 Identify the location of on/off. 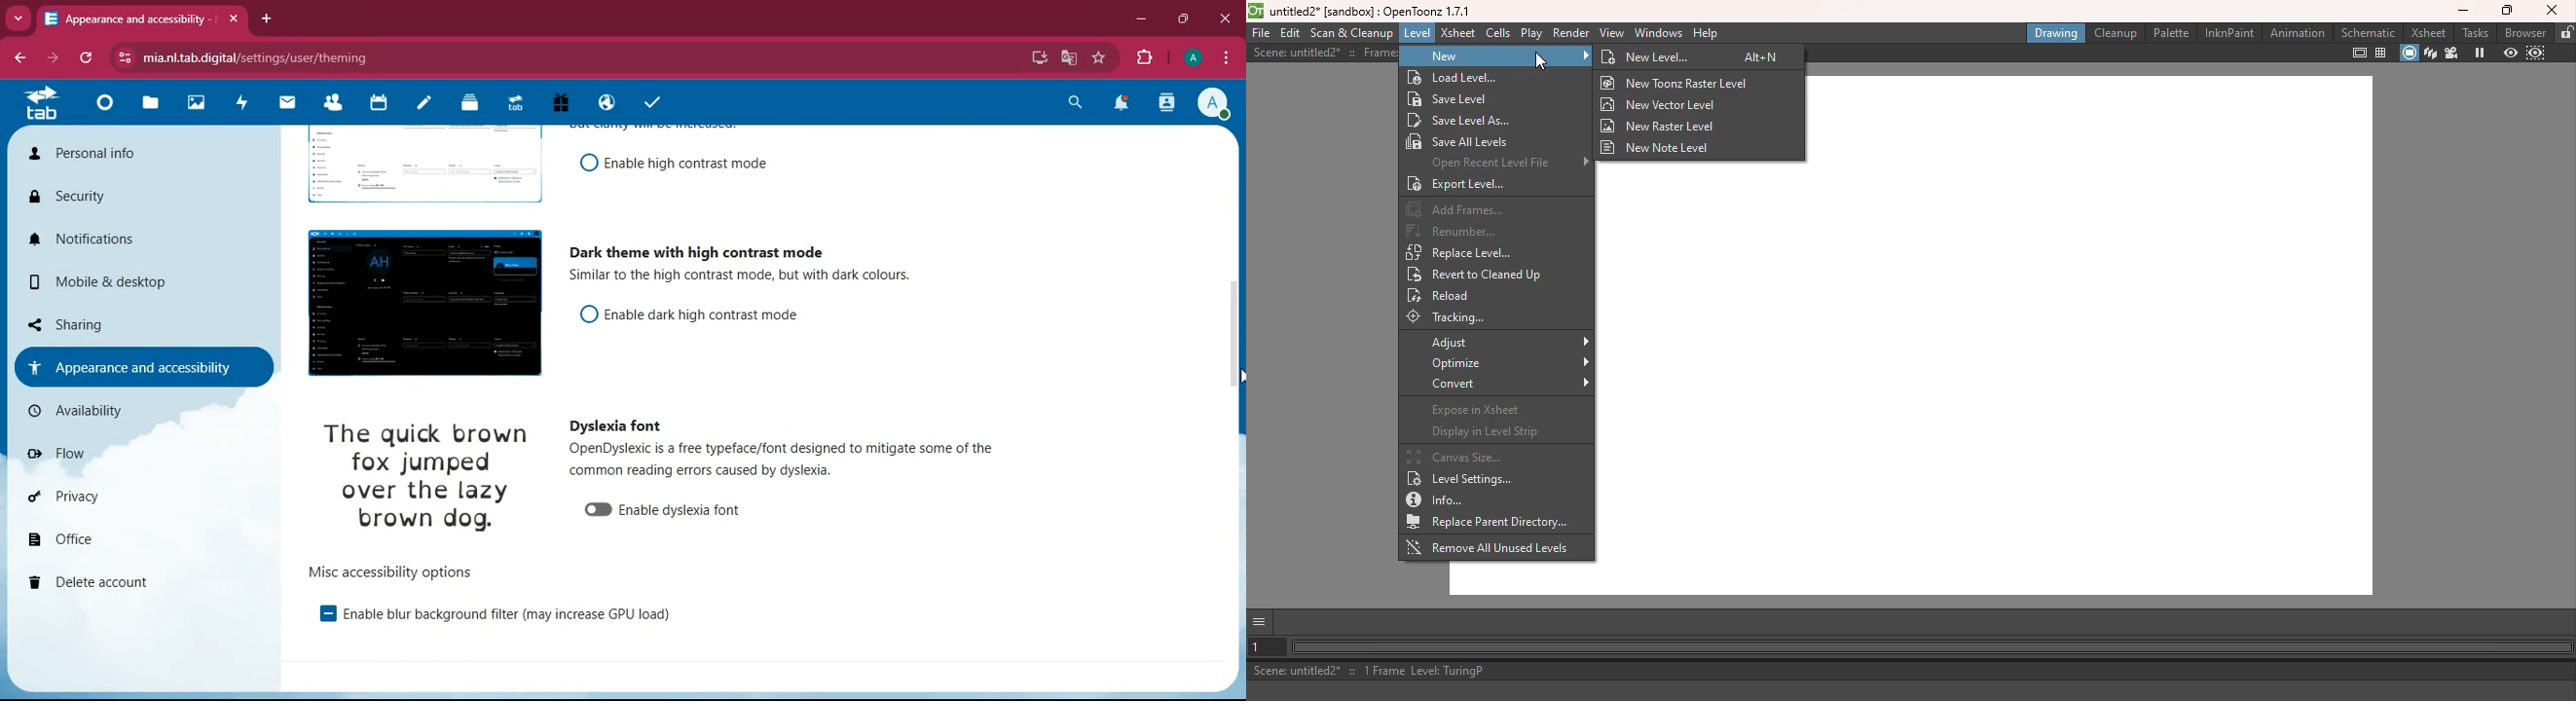
(593, 510).